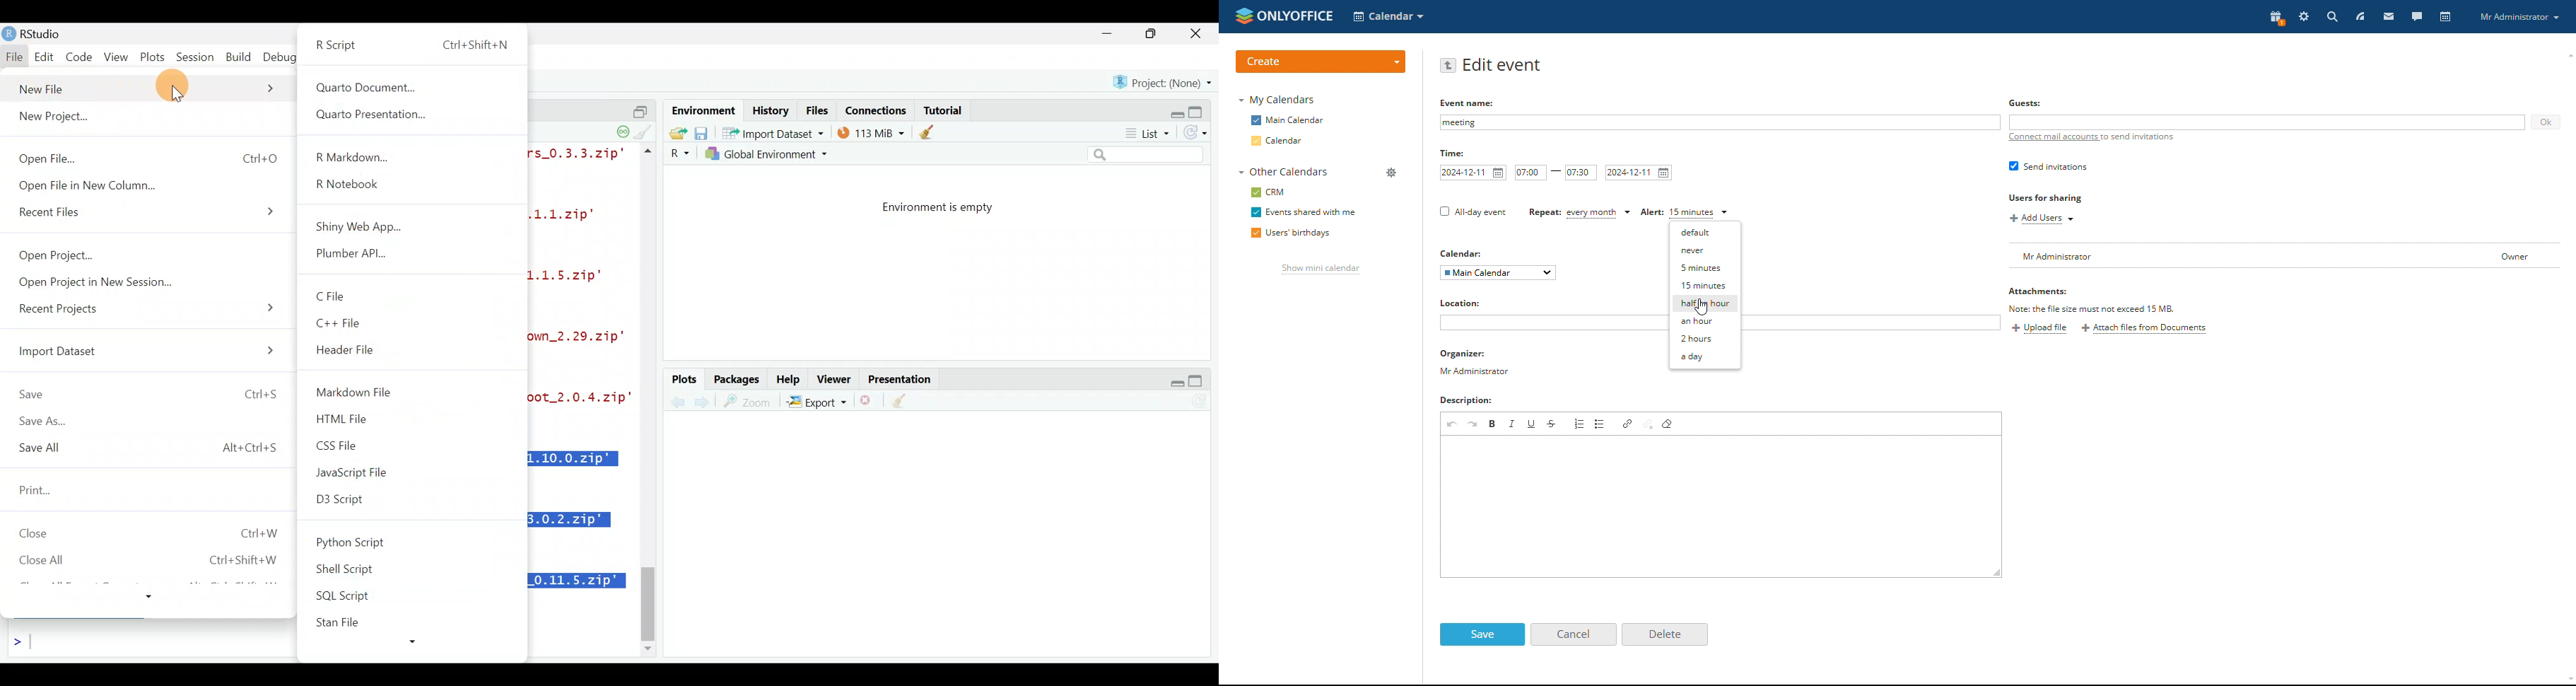 The width and height of the screenshot is (2576, 700). Describe the element at coordinates (871, 132) in the screenshot. I see `114 MIB` at that location.